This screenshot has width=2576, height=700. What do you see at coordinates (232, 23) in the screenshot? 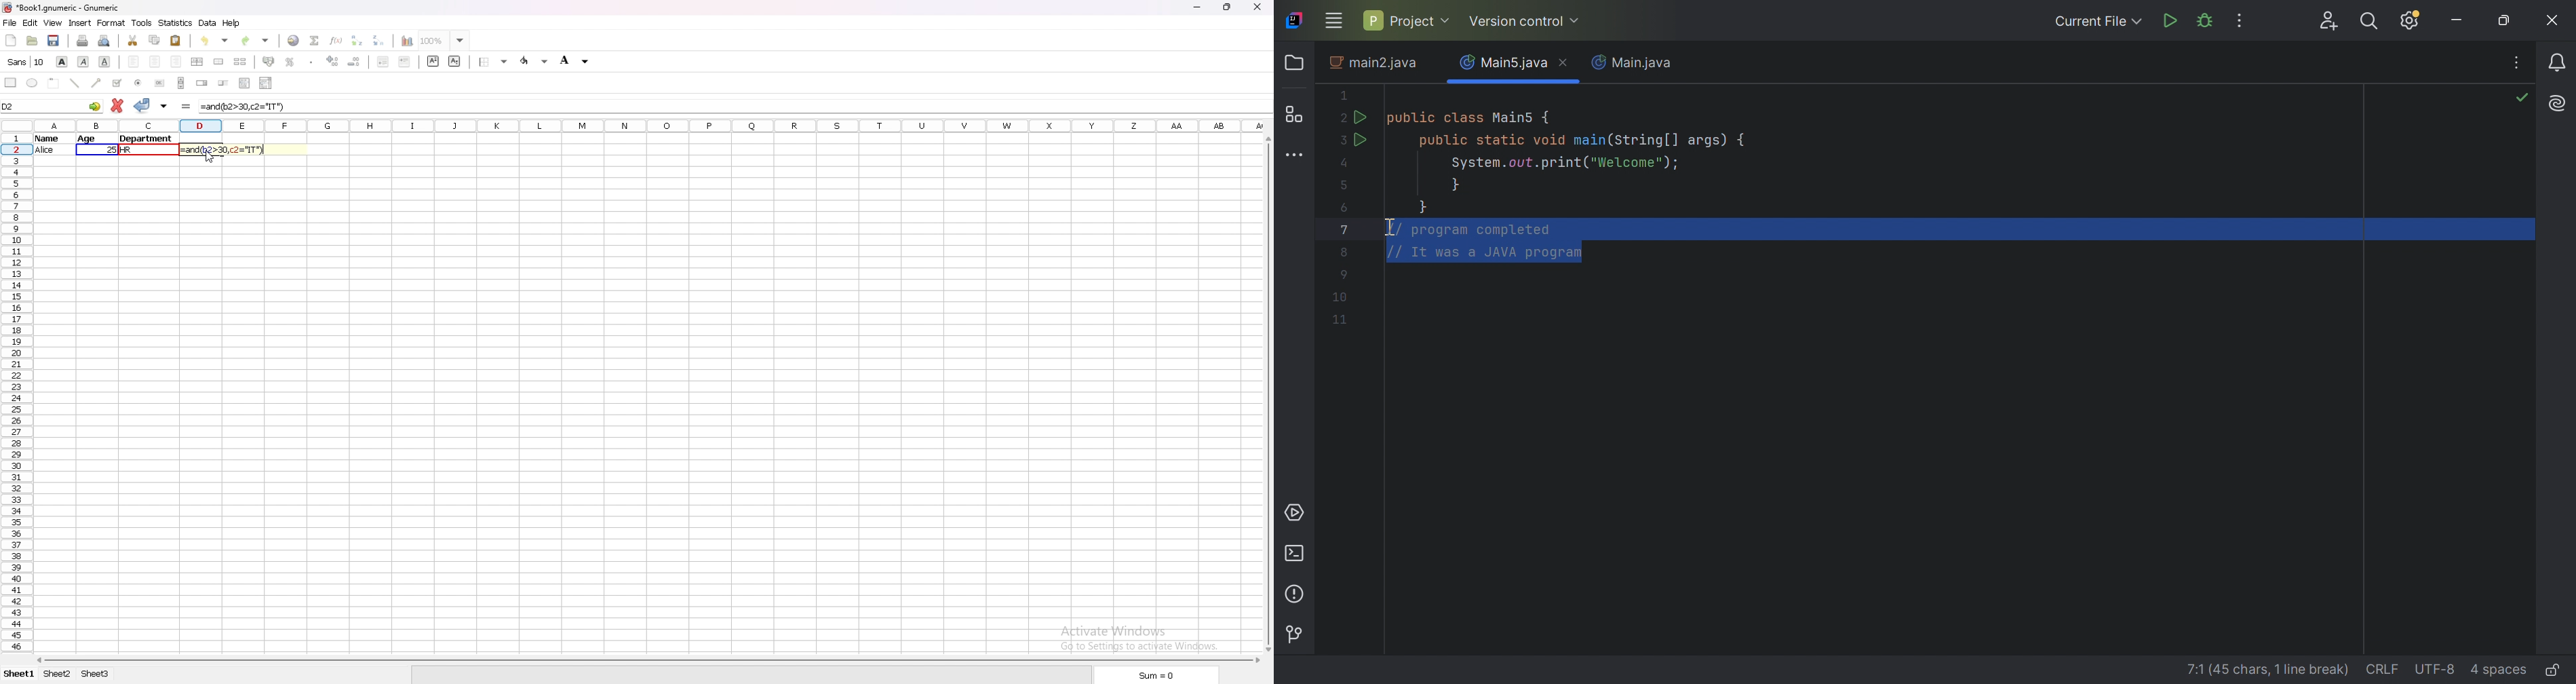
I see `help` at bounding box center [232, 23].